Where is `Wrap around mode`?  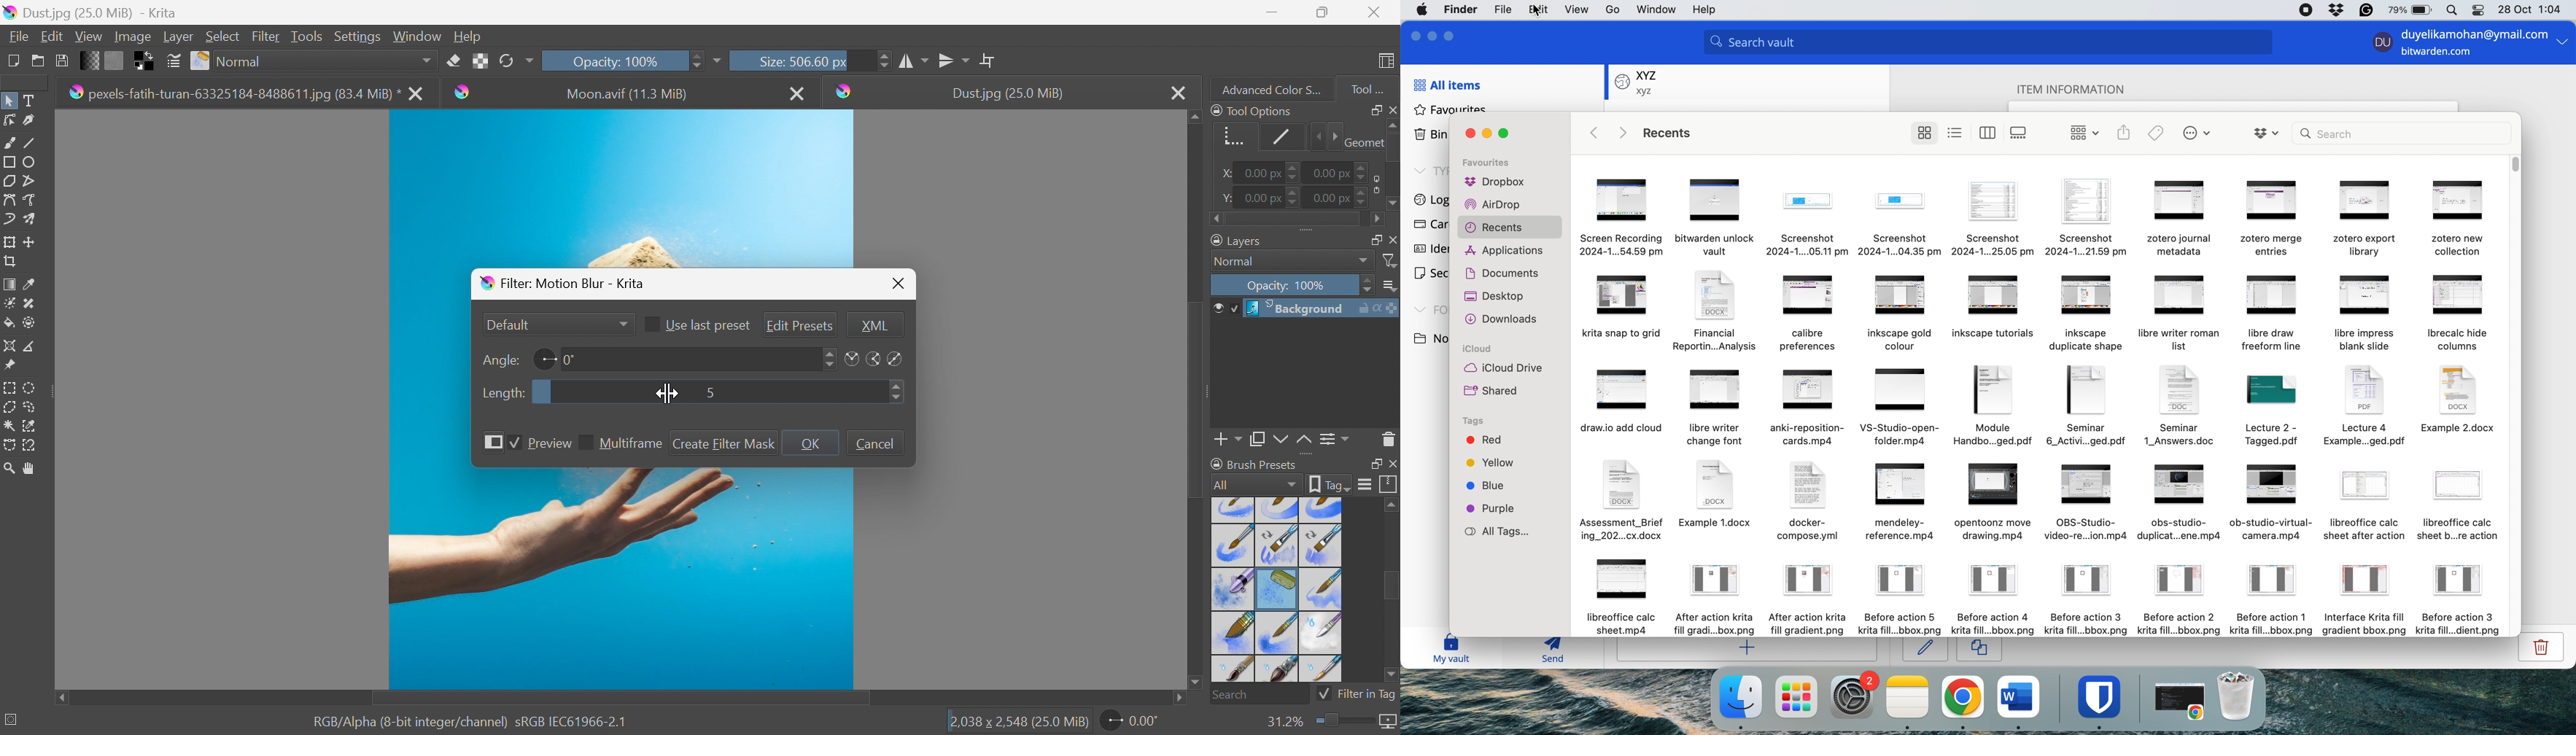 Wrap around mode is located at coordinates (990, 60).